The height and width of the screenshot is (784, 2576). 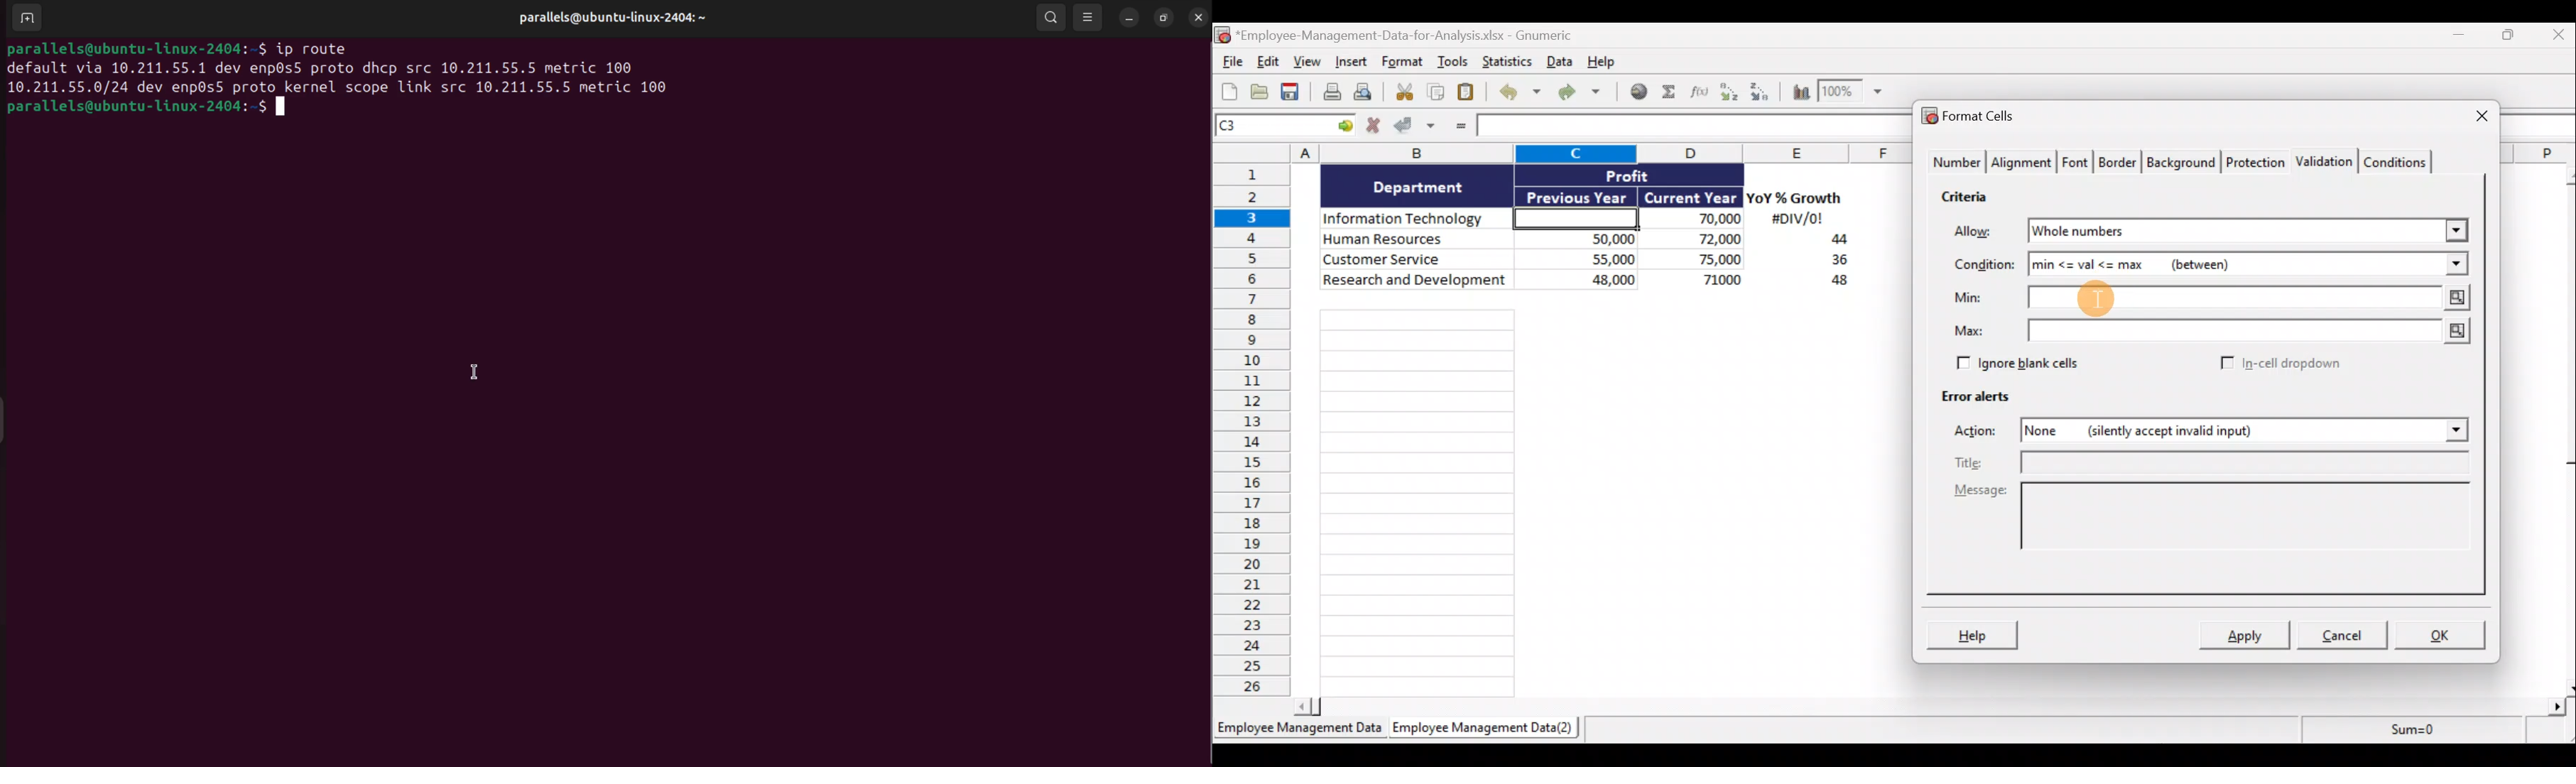 What do you see at coordinates (2406, 734) in the screenshot?
I see `Sum=0` at bounding box center [2406, 734].